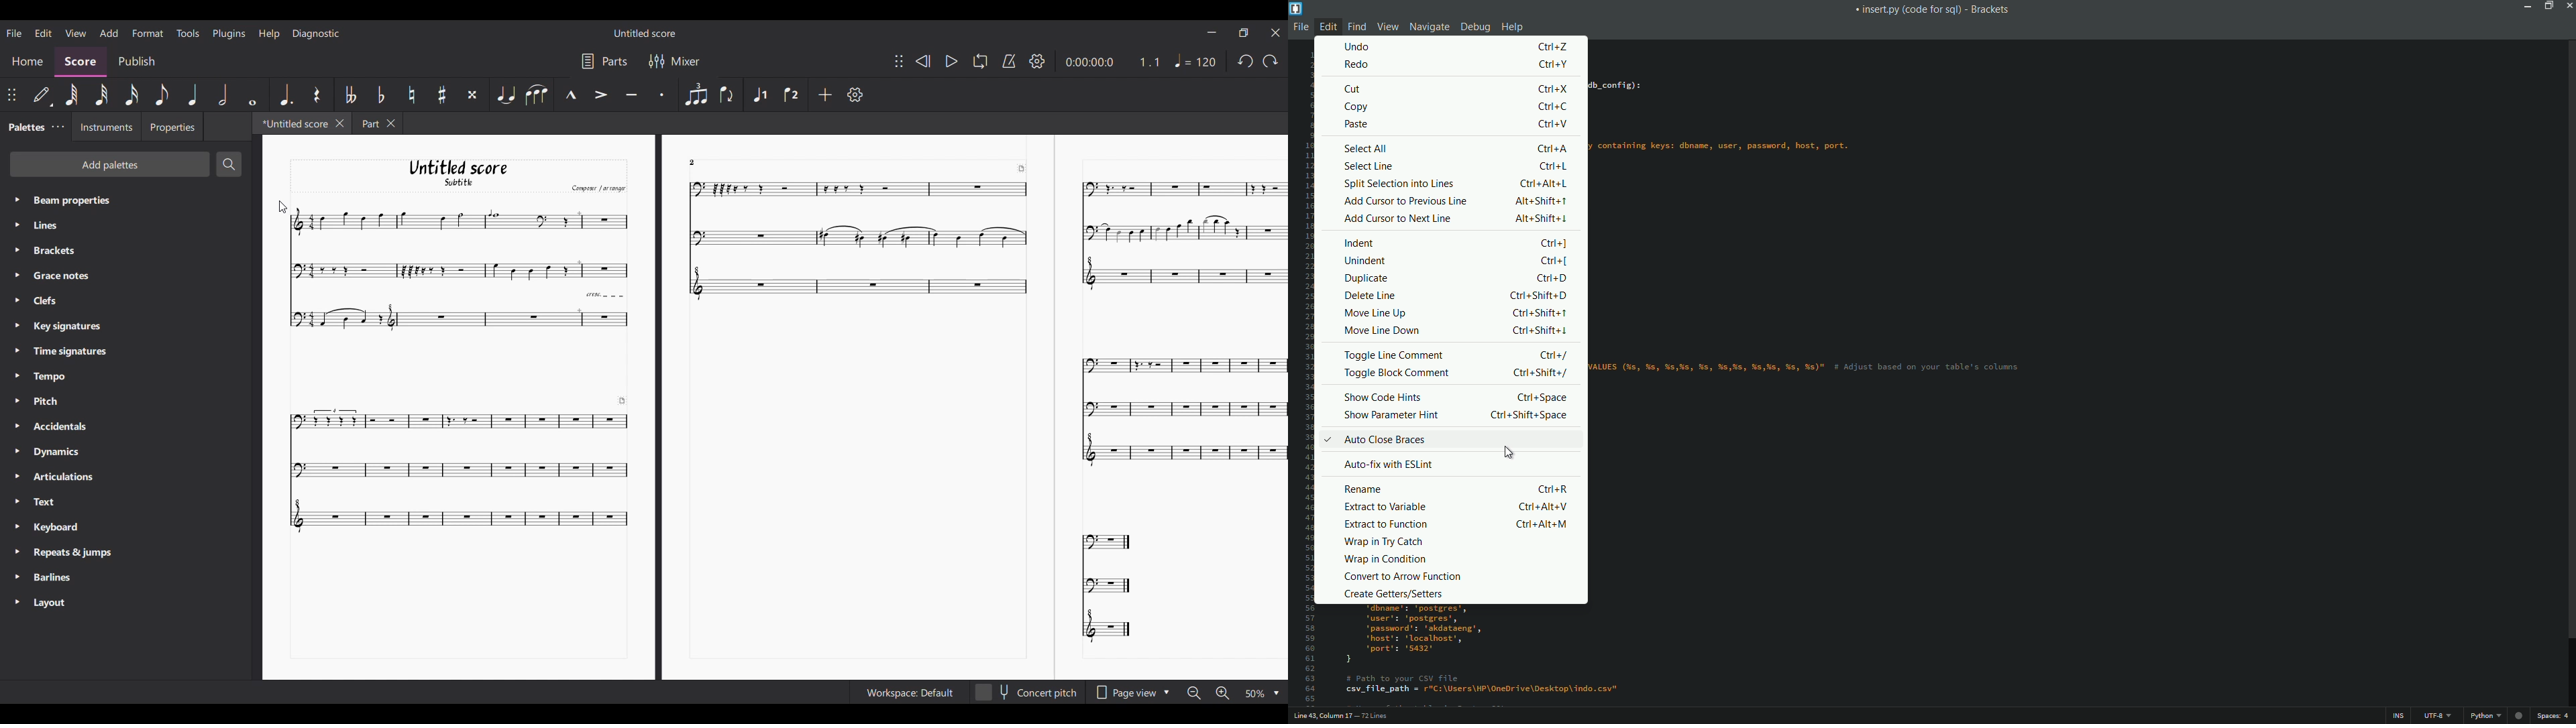 This screenshot has height=728, width=2576. Describe the element at coordinates (1384, 543) in the screenshot. I see `wrap in try catch` at that location.